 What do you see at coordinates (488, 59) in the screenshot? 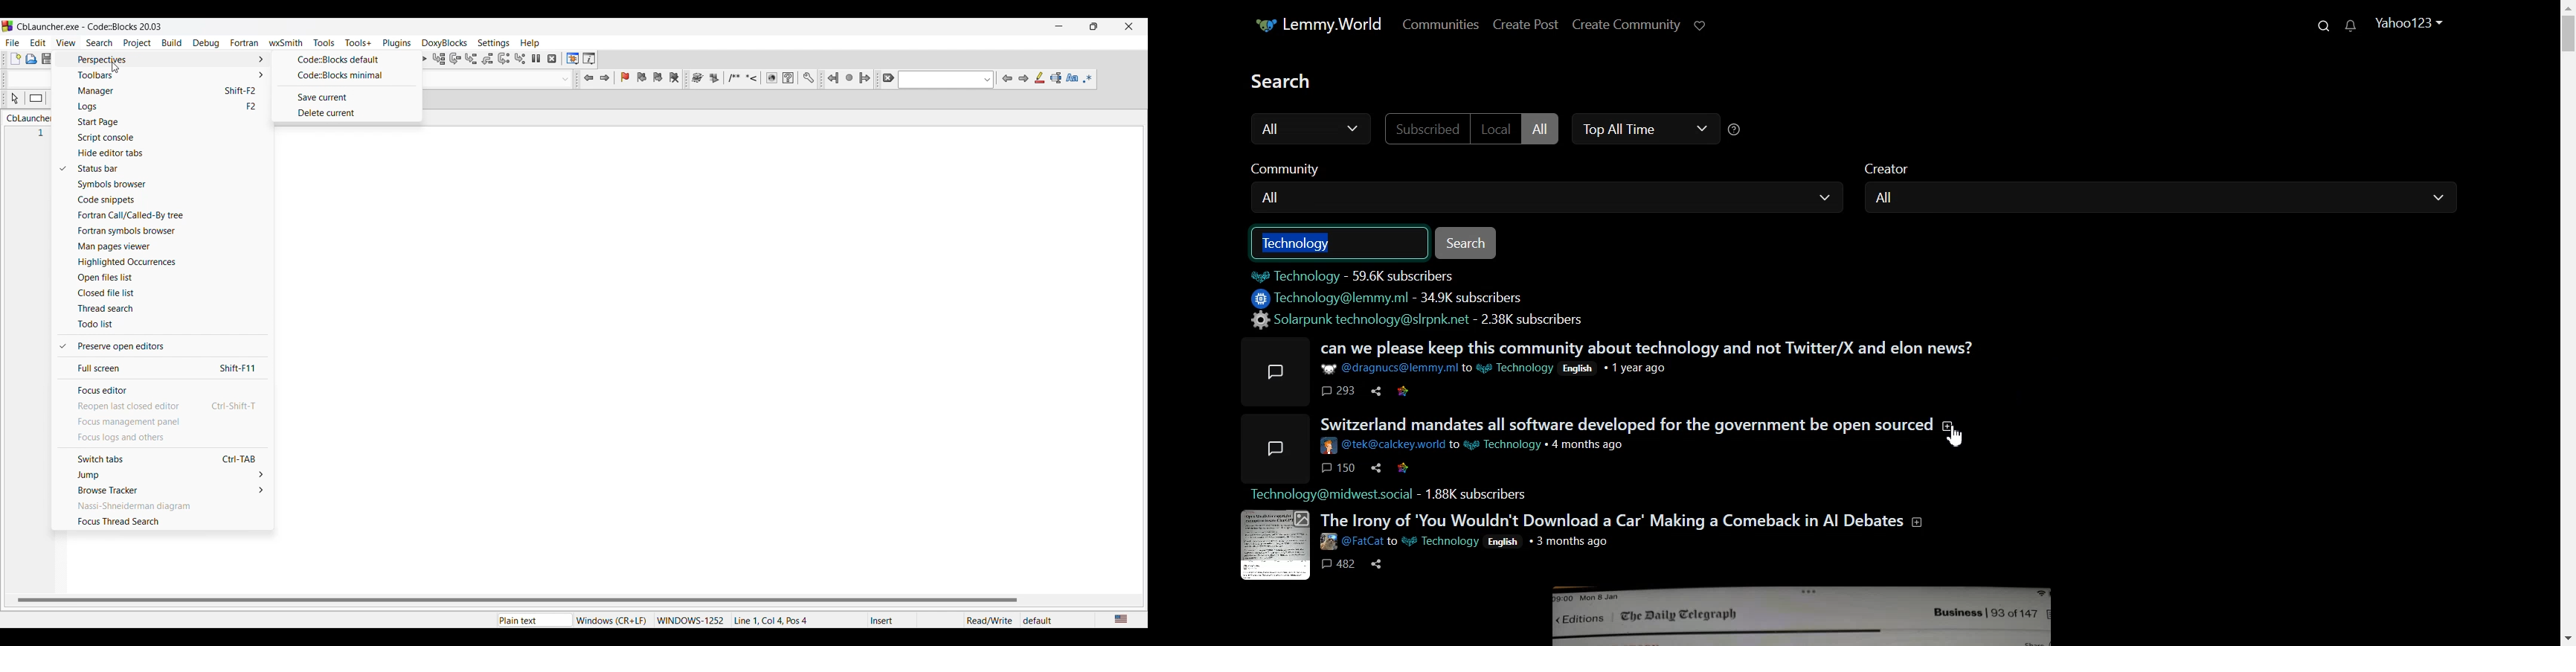
I see `Step out` at bounding box center [488, 59].